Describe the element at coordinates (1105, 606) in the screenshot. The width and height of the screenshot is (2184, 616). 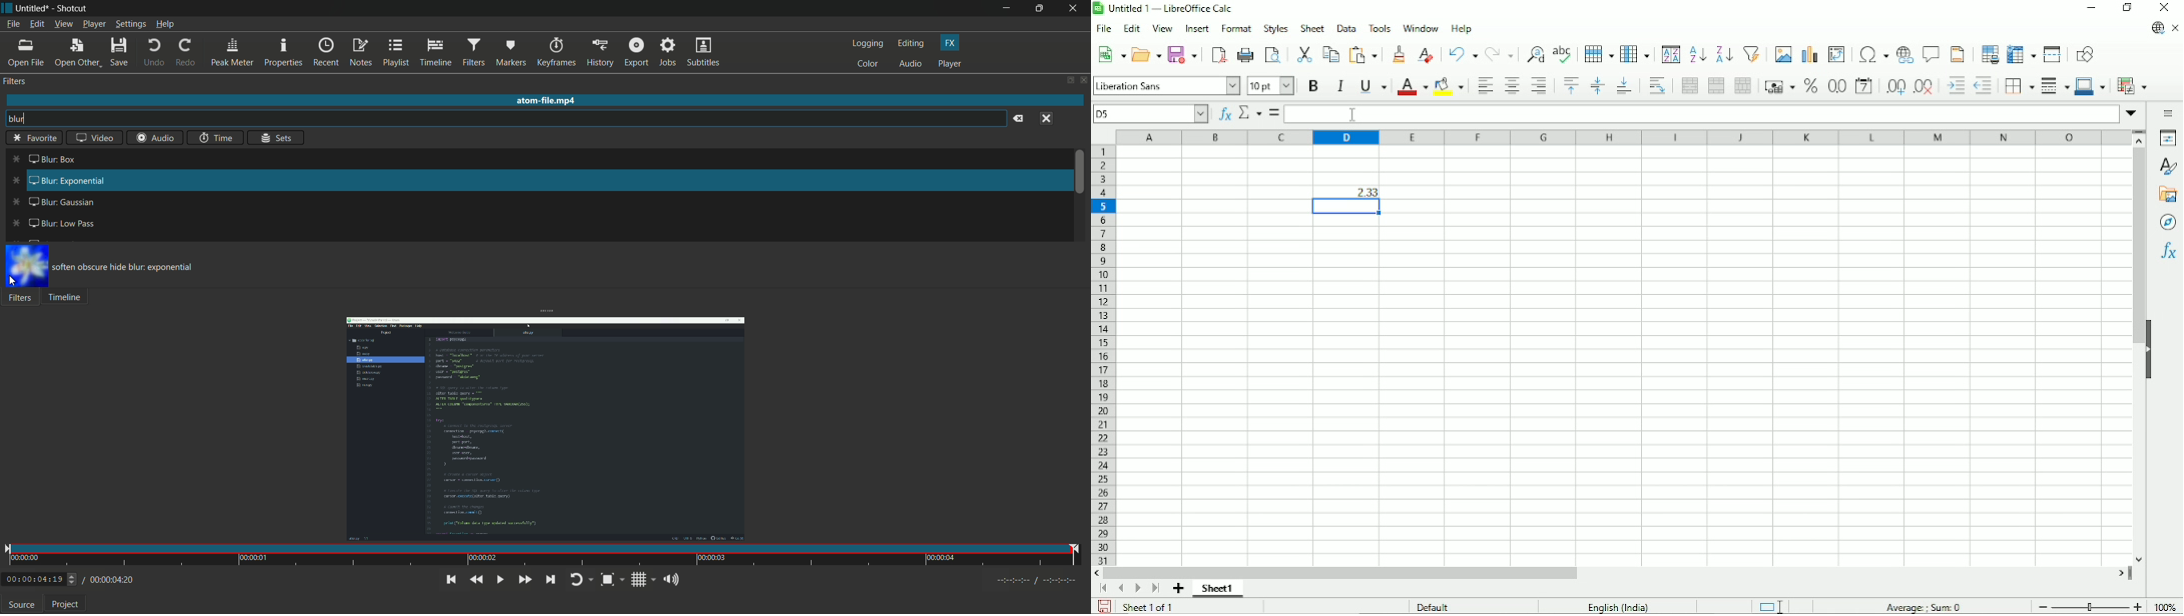
I see `Save` at that location.